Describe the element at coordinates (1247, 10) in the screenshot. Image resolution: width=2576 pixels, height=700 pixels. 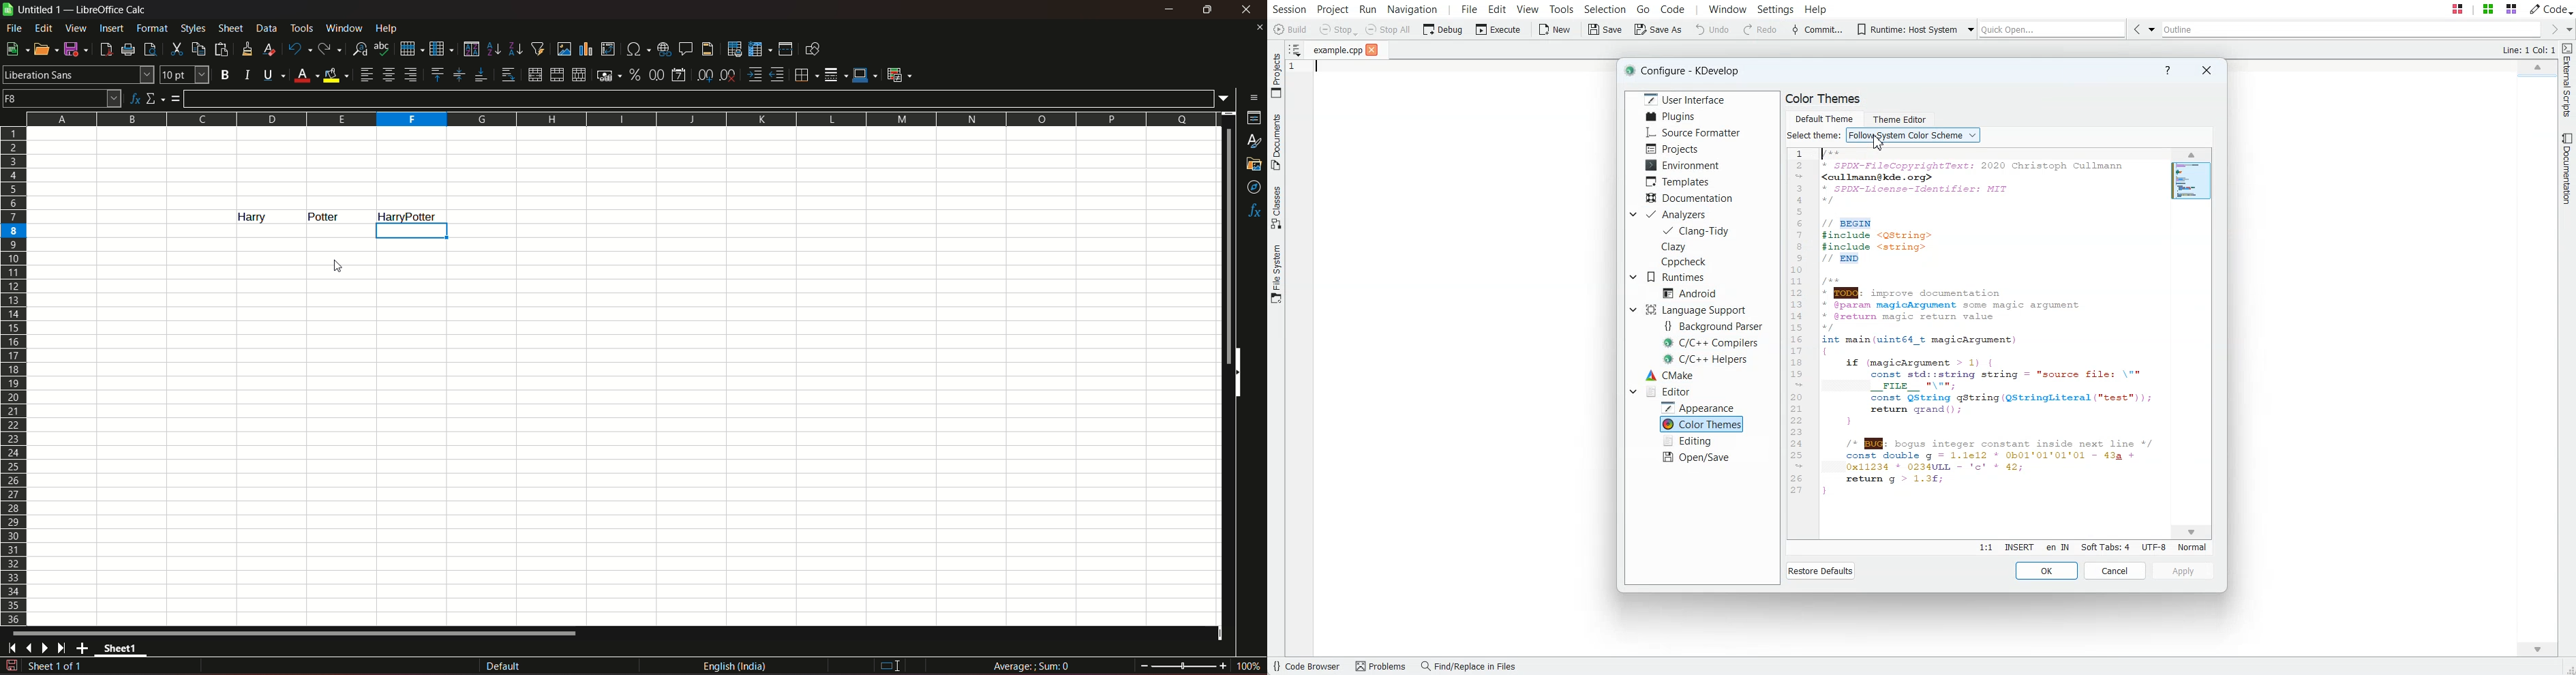
I see `close` at that location.